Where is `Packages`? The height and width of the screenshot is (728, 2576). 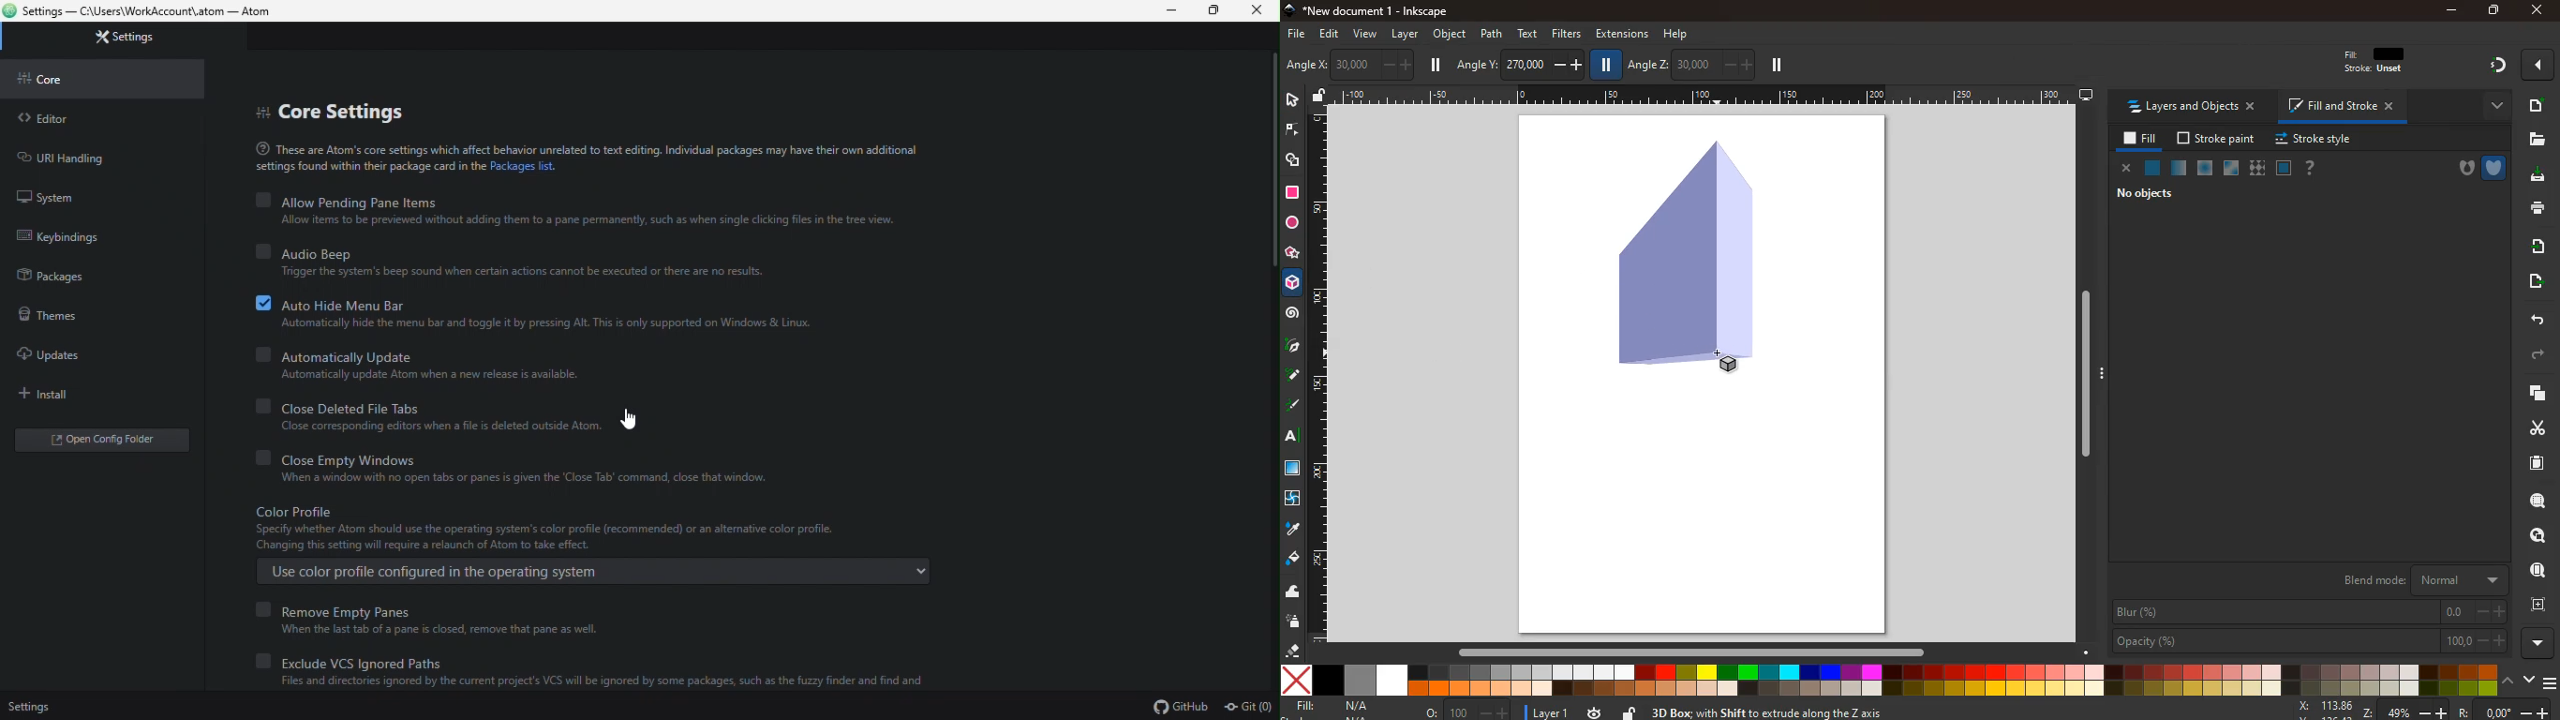 Packages is located at coordinates (94, 272).